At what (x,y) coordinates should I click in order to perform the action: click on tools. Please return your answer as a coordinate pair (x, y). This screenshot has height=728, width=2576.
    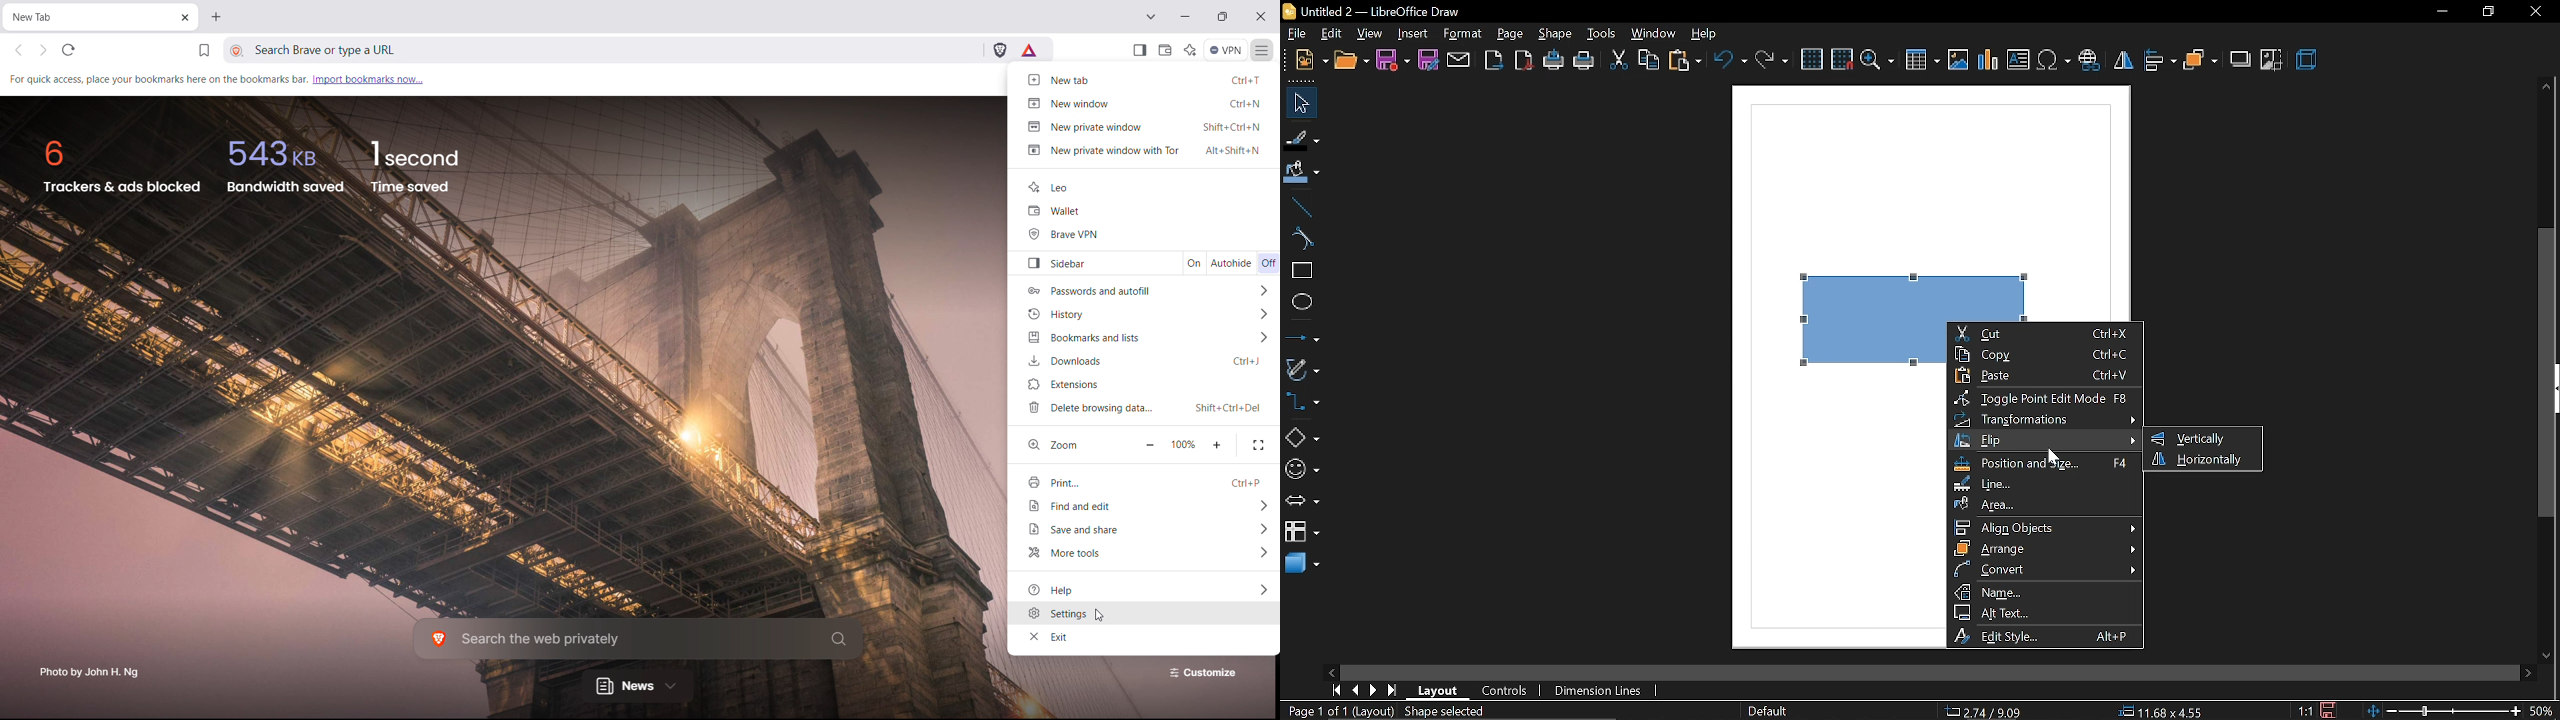
    Looking at the image, I should click on (1602, 31).